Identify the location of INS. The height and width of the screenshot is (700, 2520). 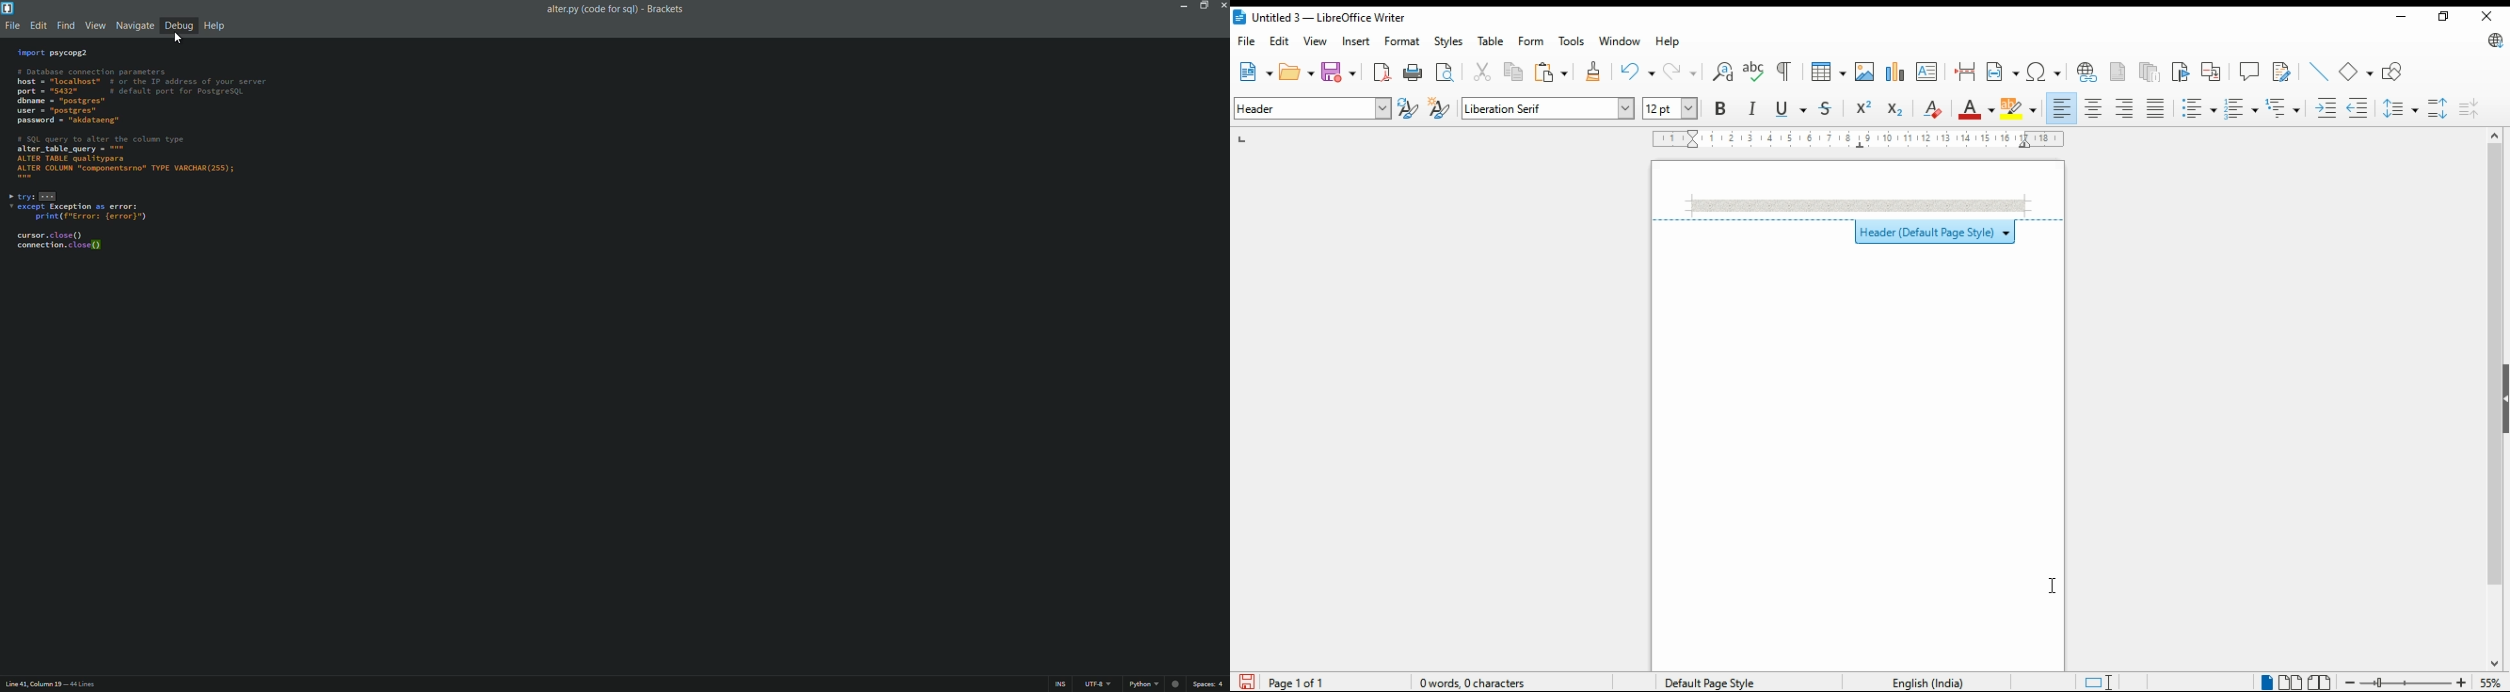
(1062, 685).